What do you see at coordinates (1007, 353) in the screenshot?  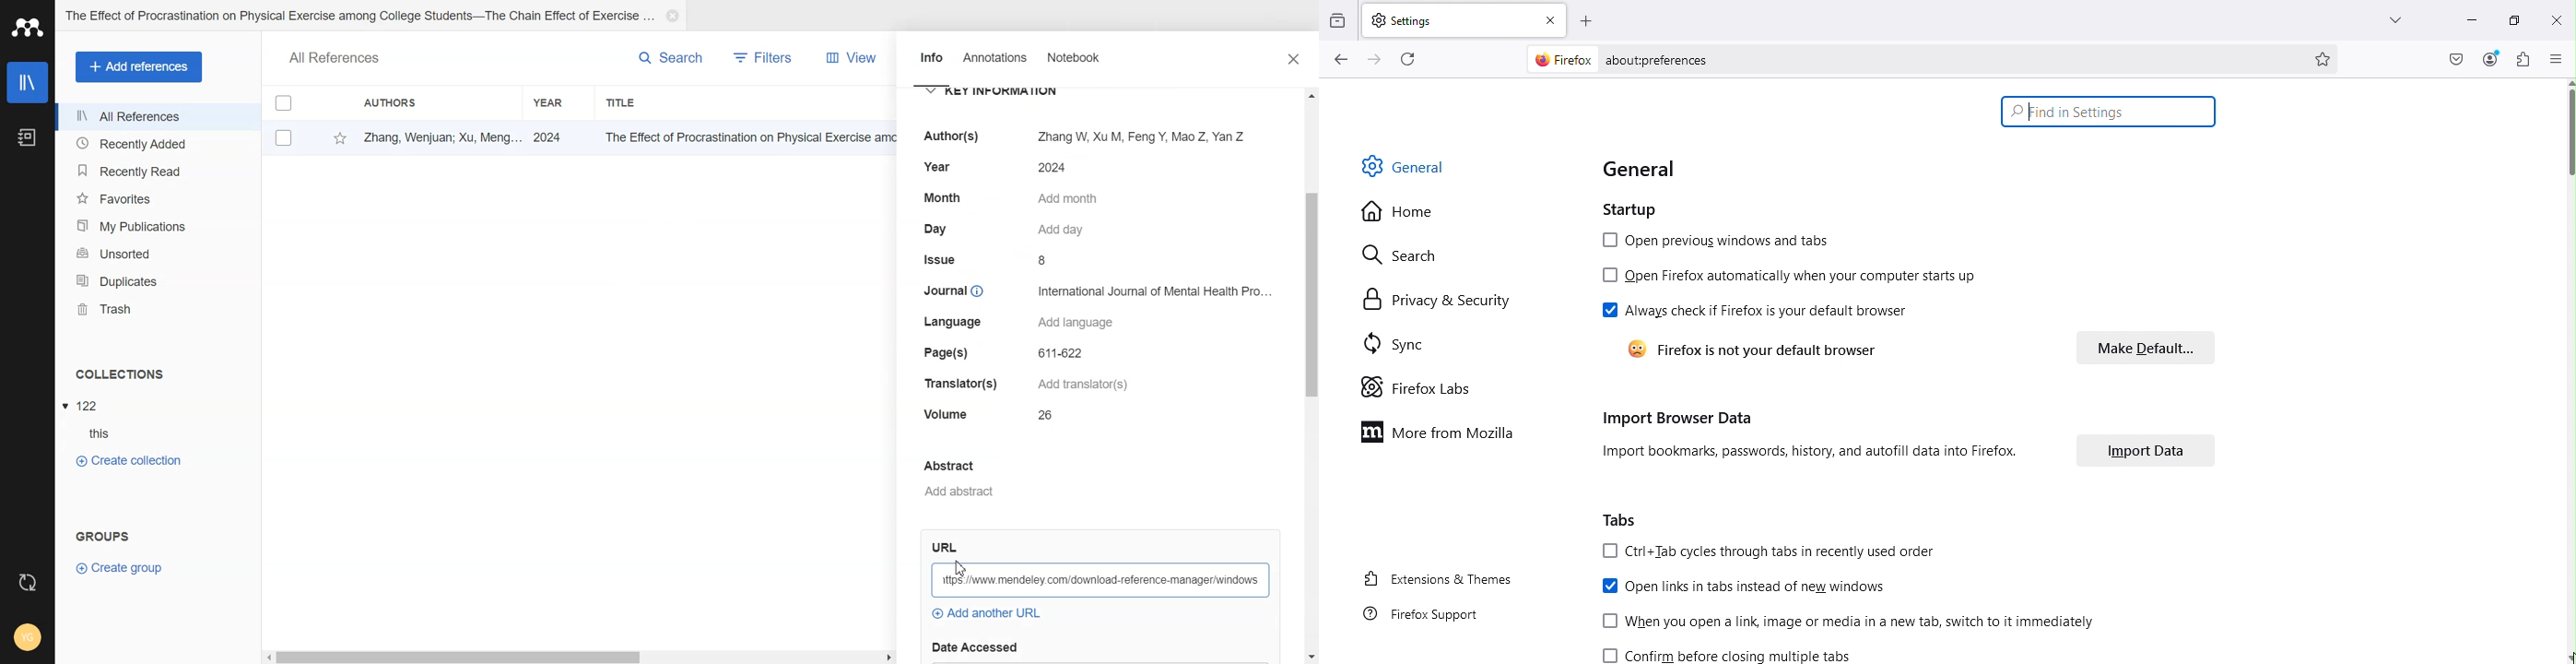 I see `Page(s) 611-622` at bounding box center [1007, 353].